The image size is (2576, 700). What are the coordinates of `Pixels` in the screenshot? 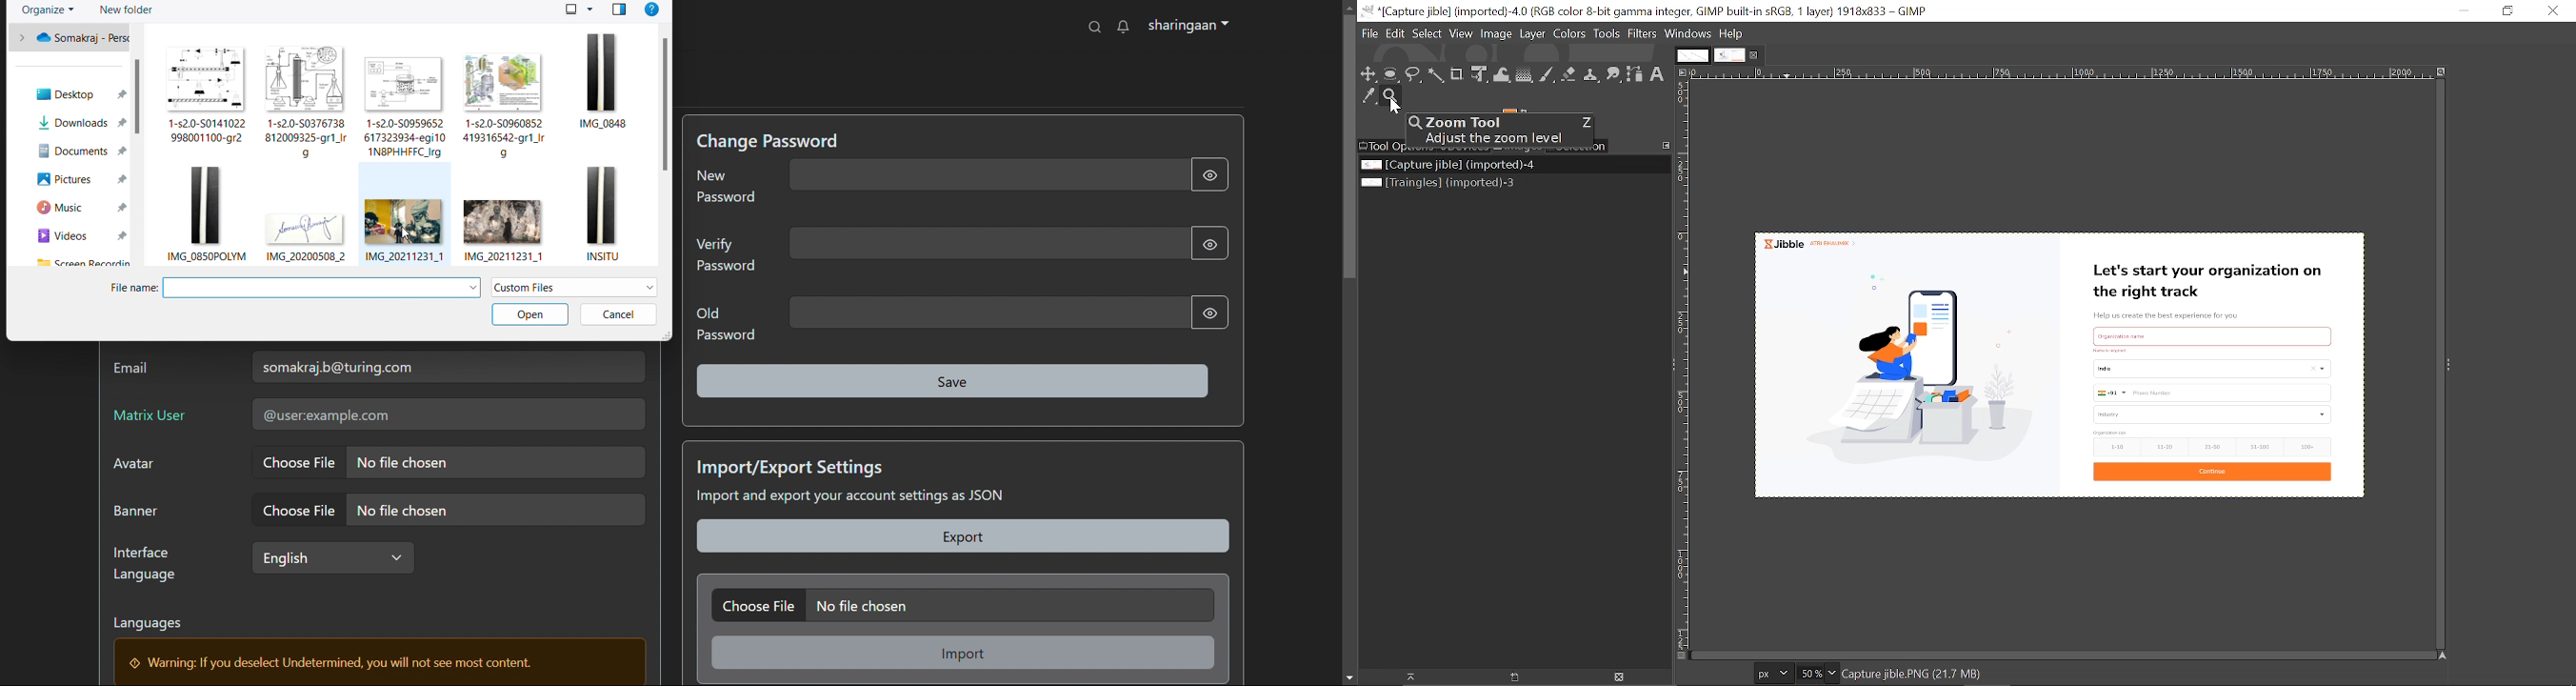 It's located at (1774, 673).